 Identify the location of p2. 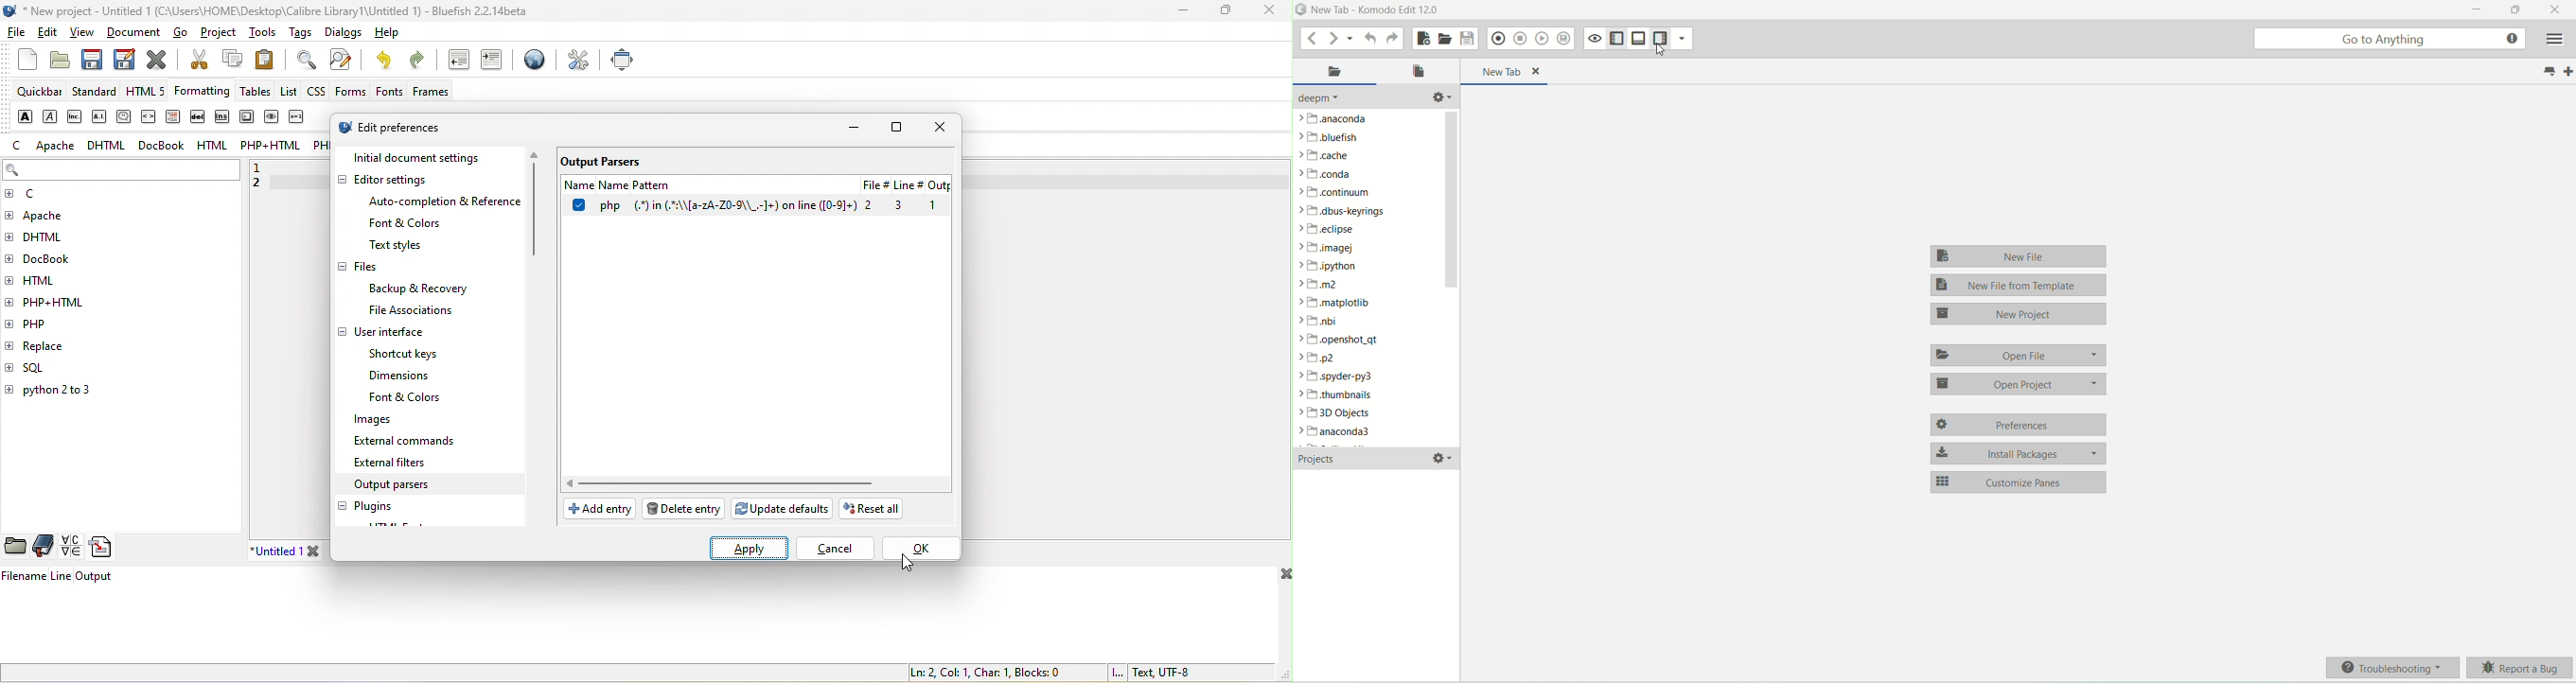
(1319, 358).